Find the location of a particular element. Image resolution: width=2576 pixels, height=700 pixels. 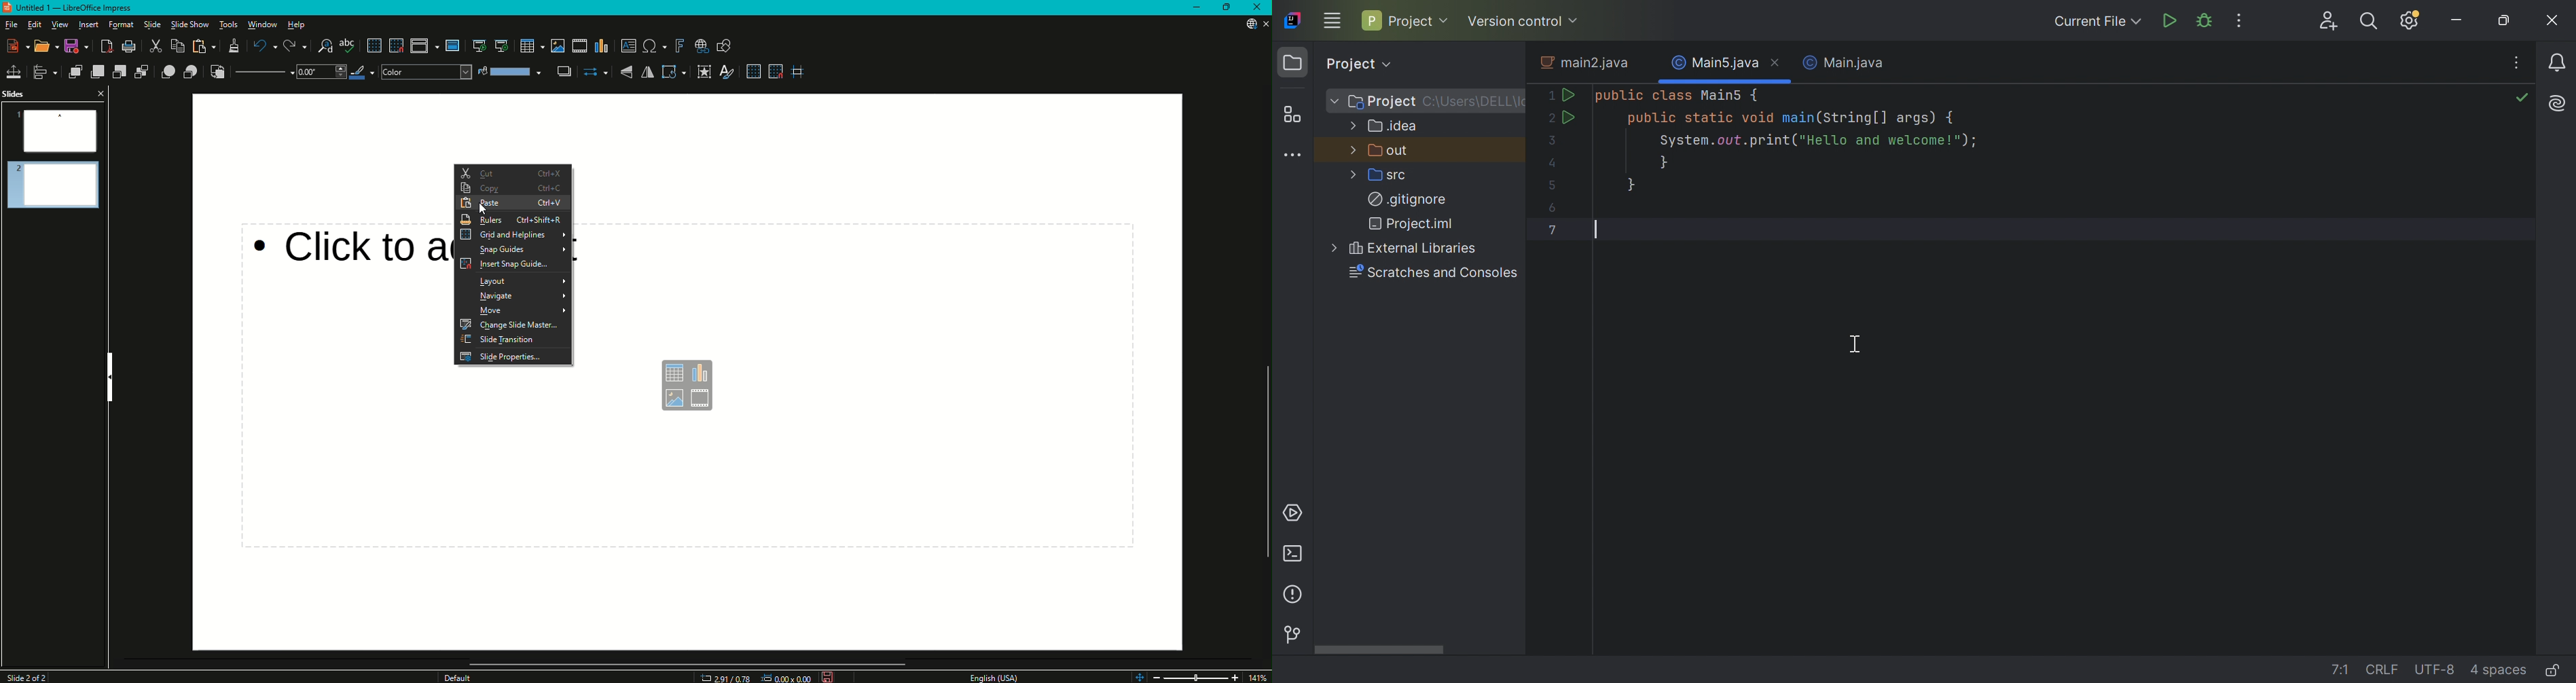

Layout is located at coordinates (515, 280).